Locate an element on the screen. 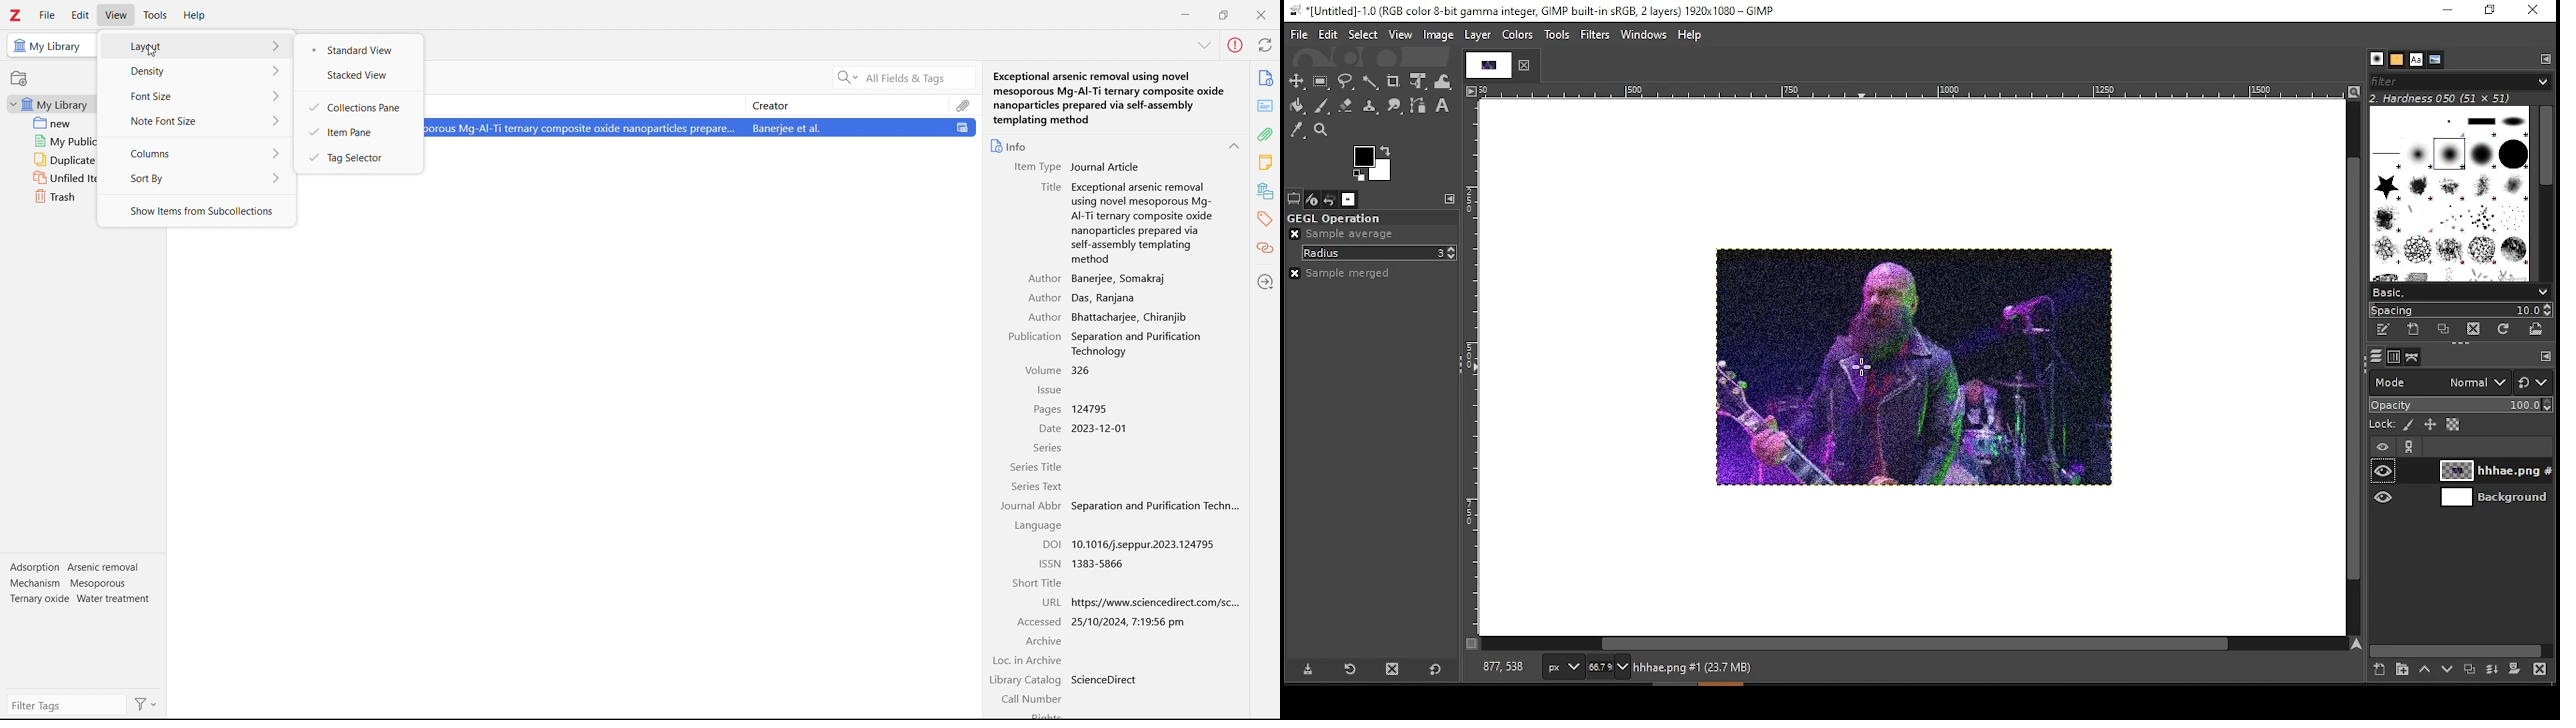 This screenshot has height=728, width=2576. tags is located at coordinates (1265, 219).